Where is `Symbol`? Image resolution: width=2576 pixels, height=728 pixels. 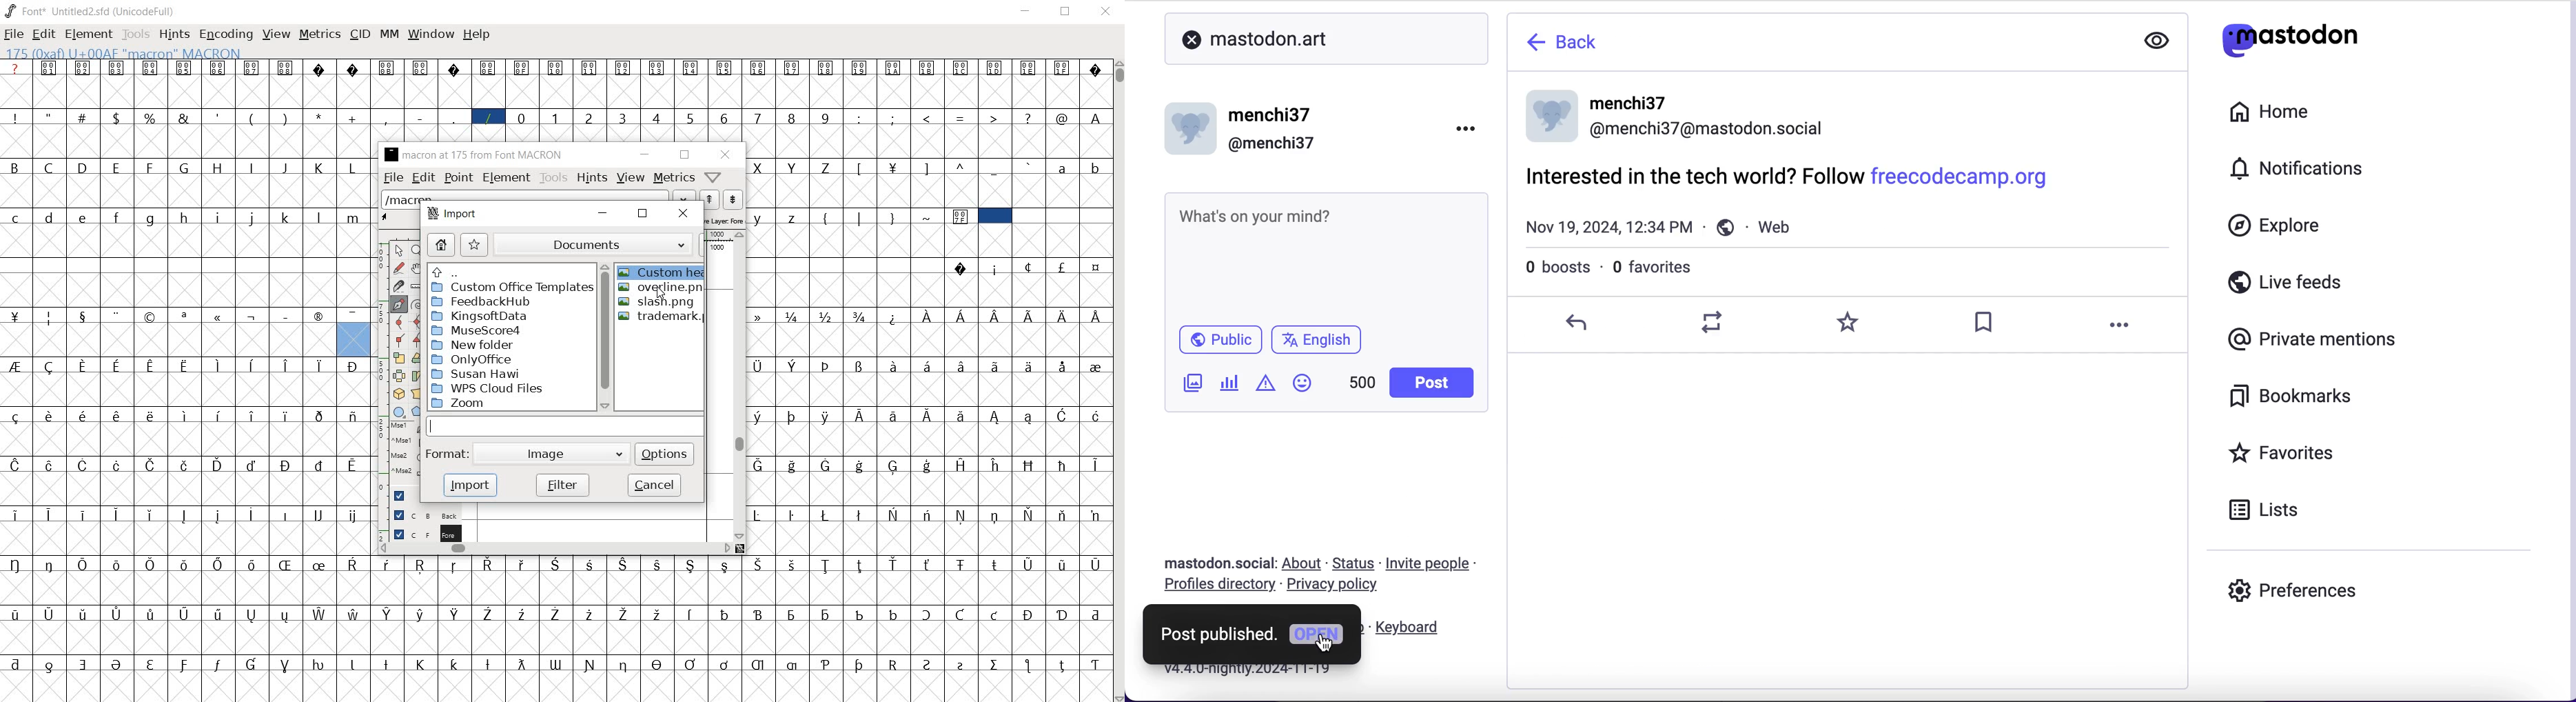
Symbol is located at coordinates (1063, 464).